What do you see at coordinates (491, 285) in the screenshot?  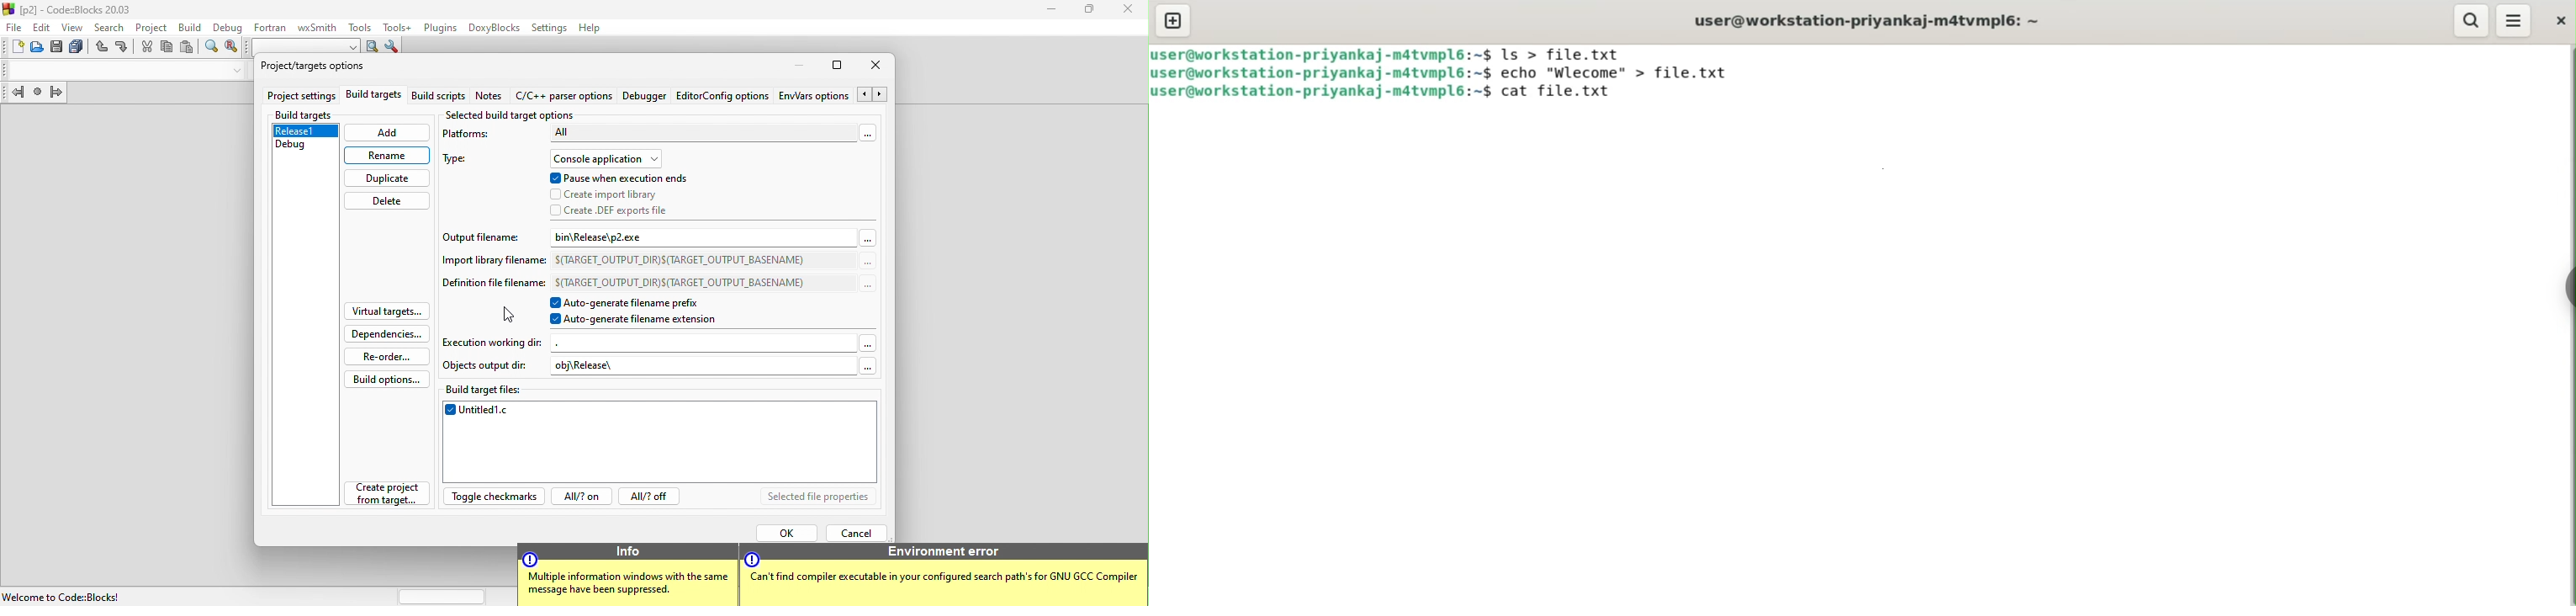 I see `definition file name` at bounding box center [491, 285].